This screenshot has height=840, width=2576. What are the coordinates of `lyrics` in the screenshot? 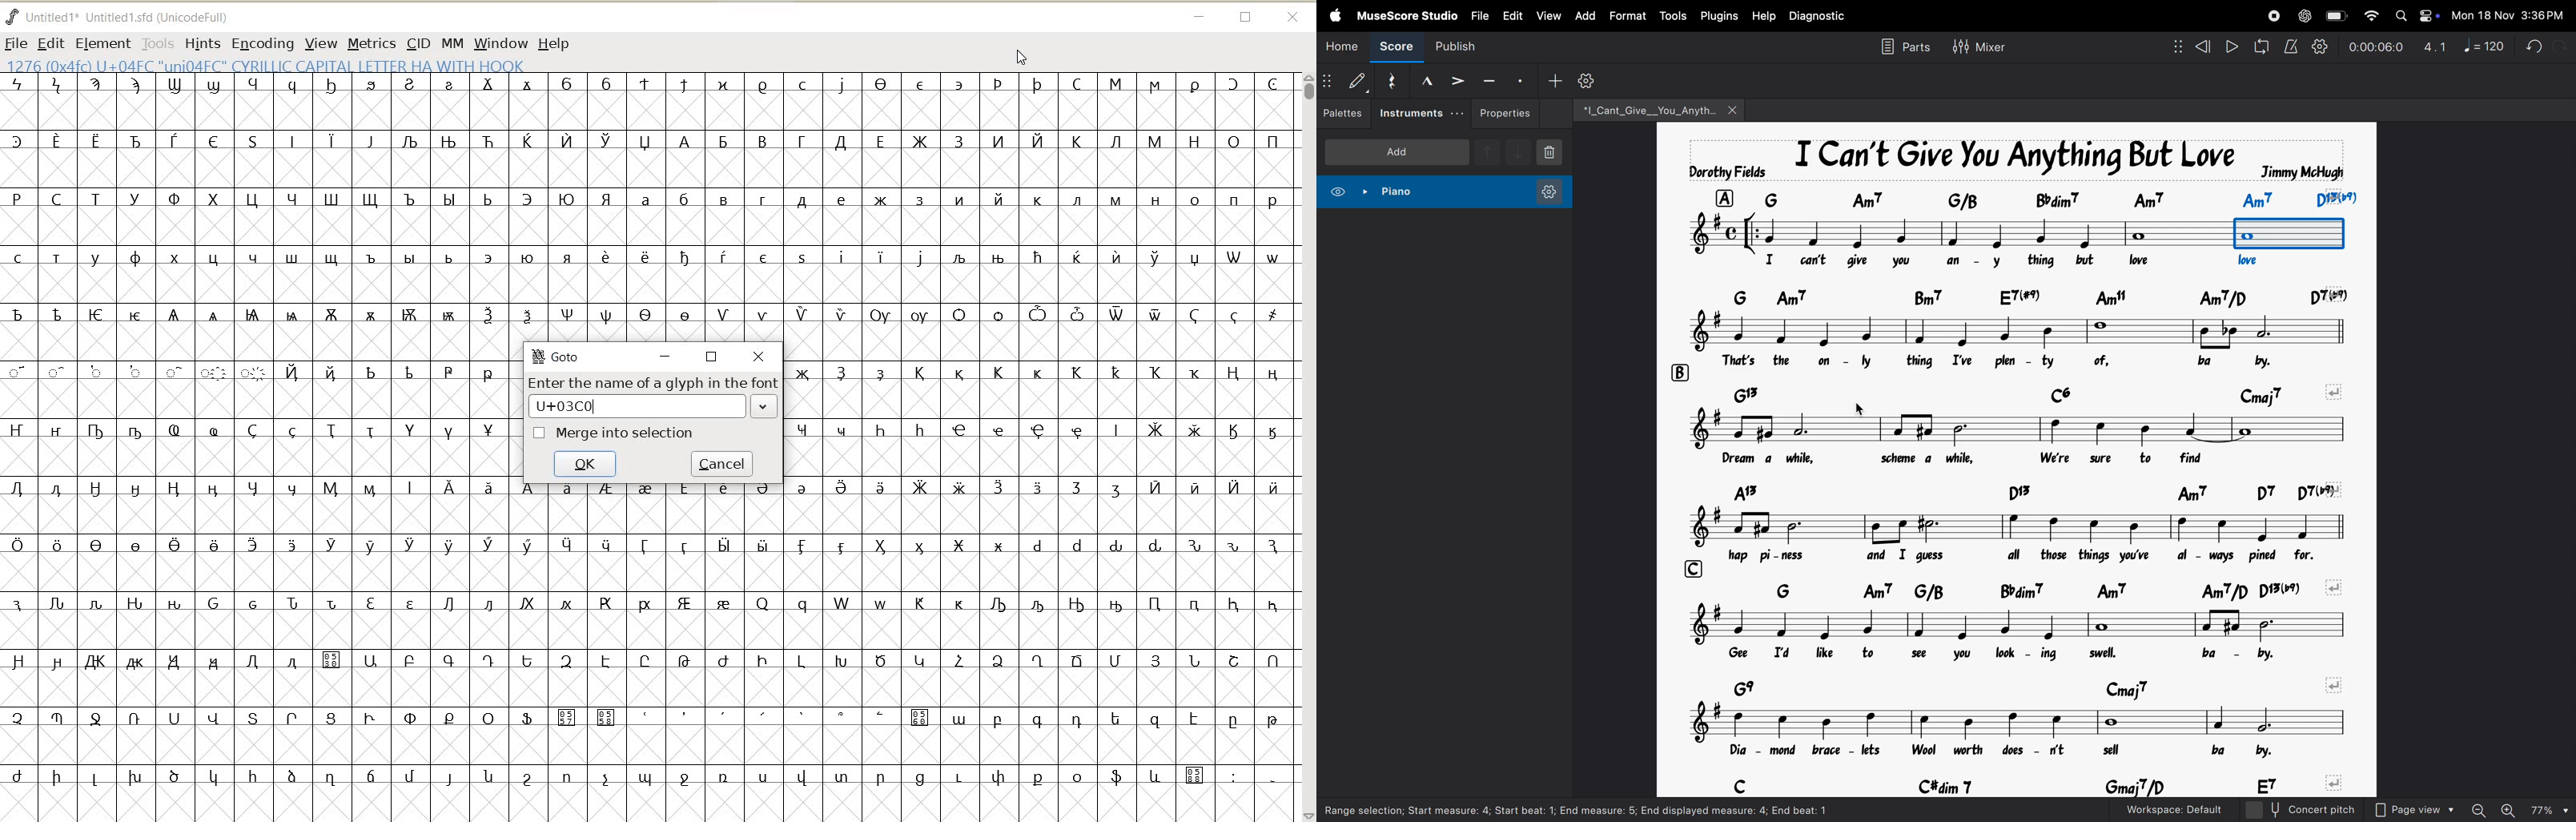 It's located at (2036, 459).